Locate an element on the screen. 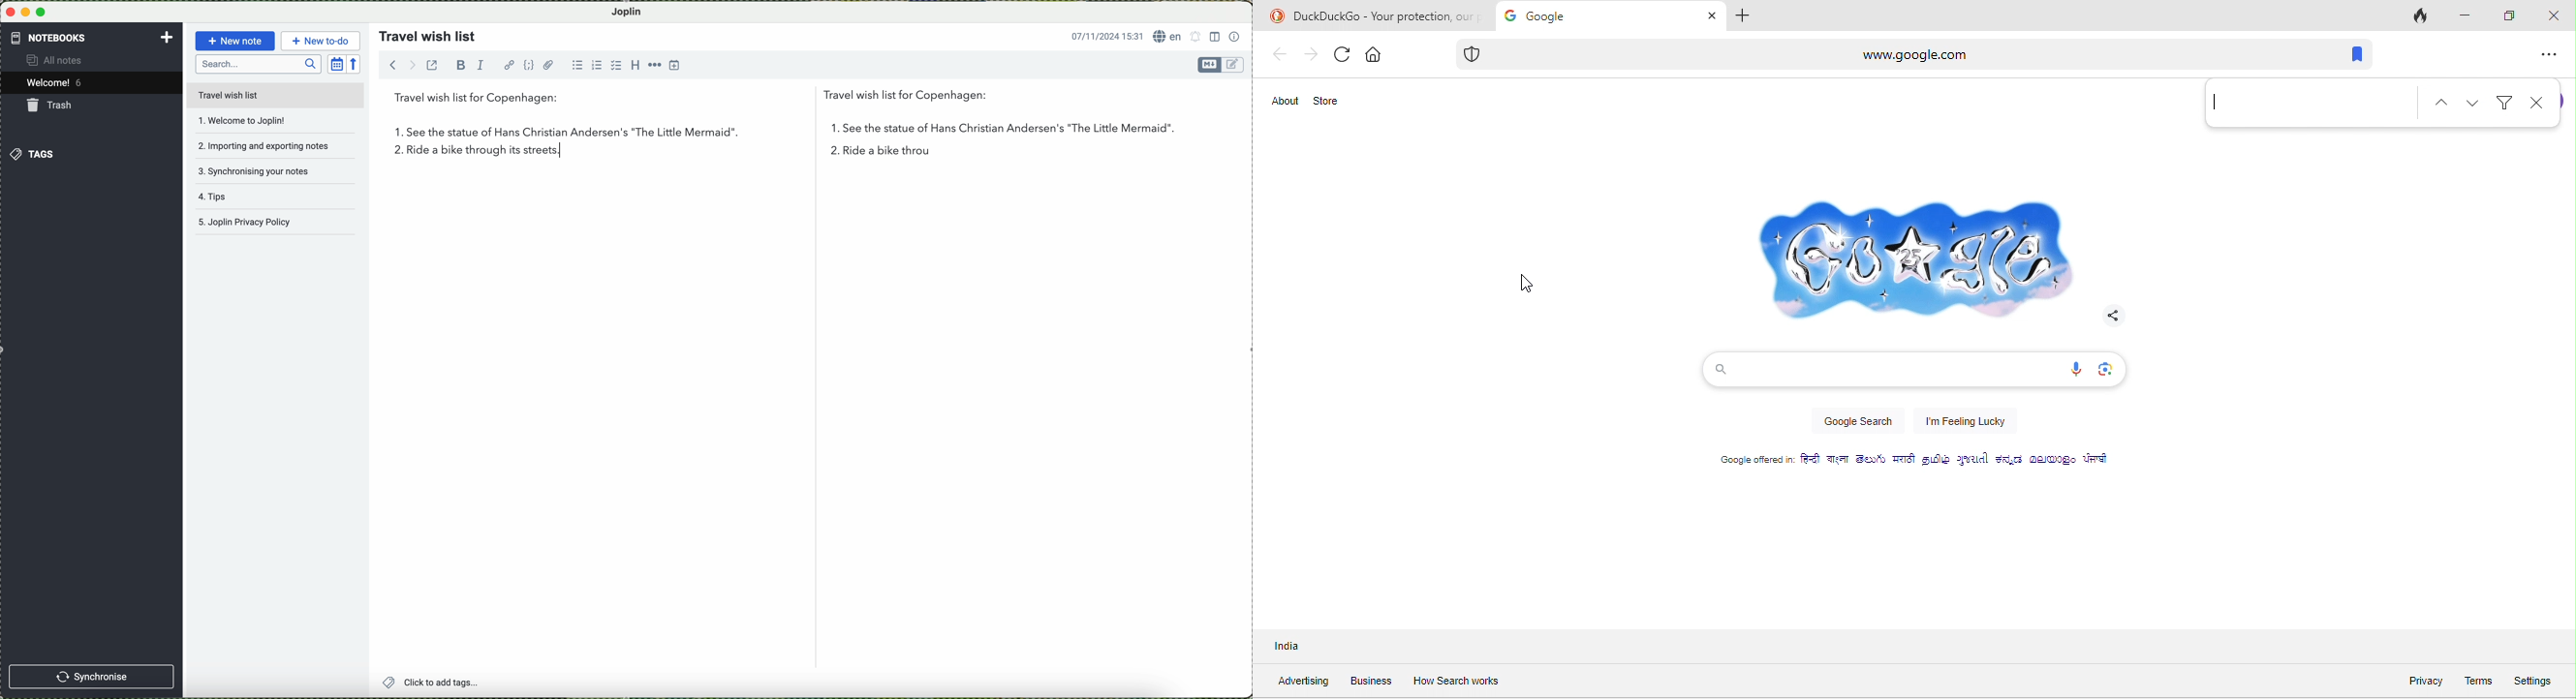 The image size is (2576, 700). toggle external editing is located at coordinates (434, 69).